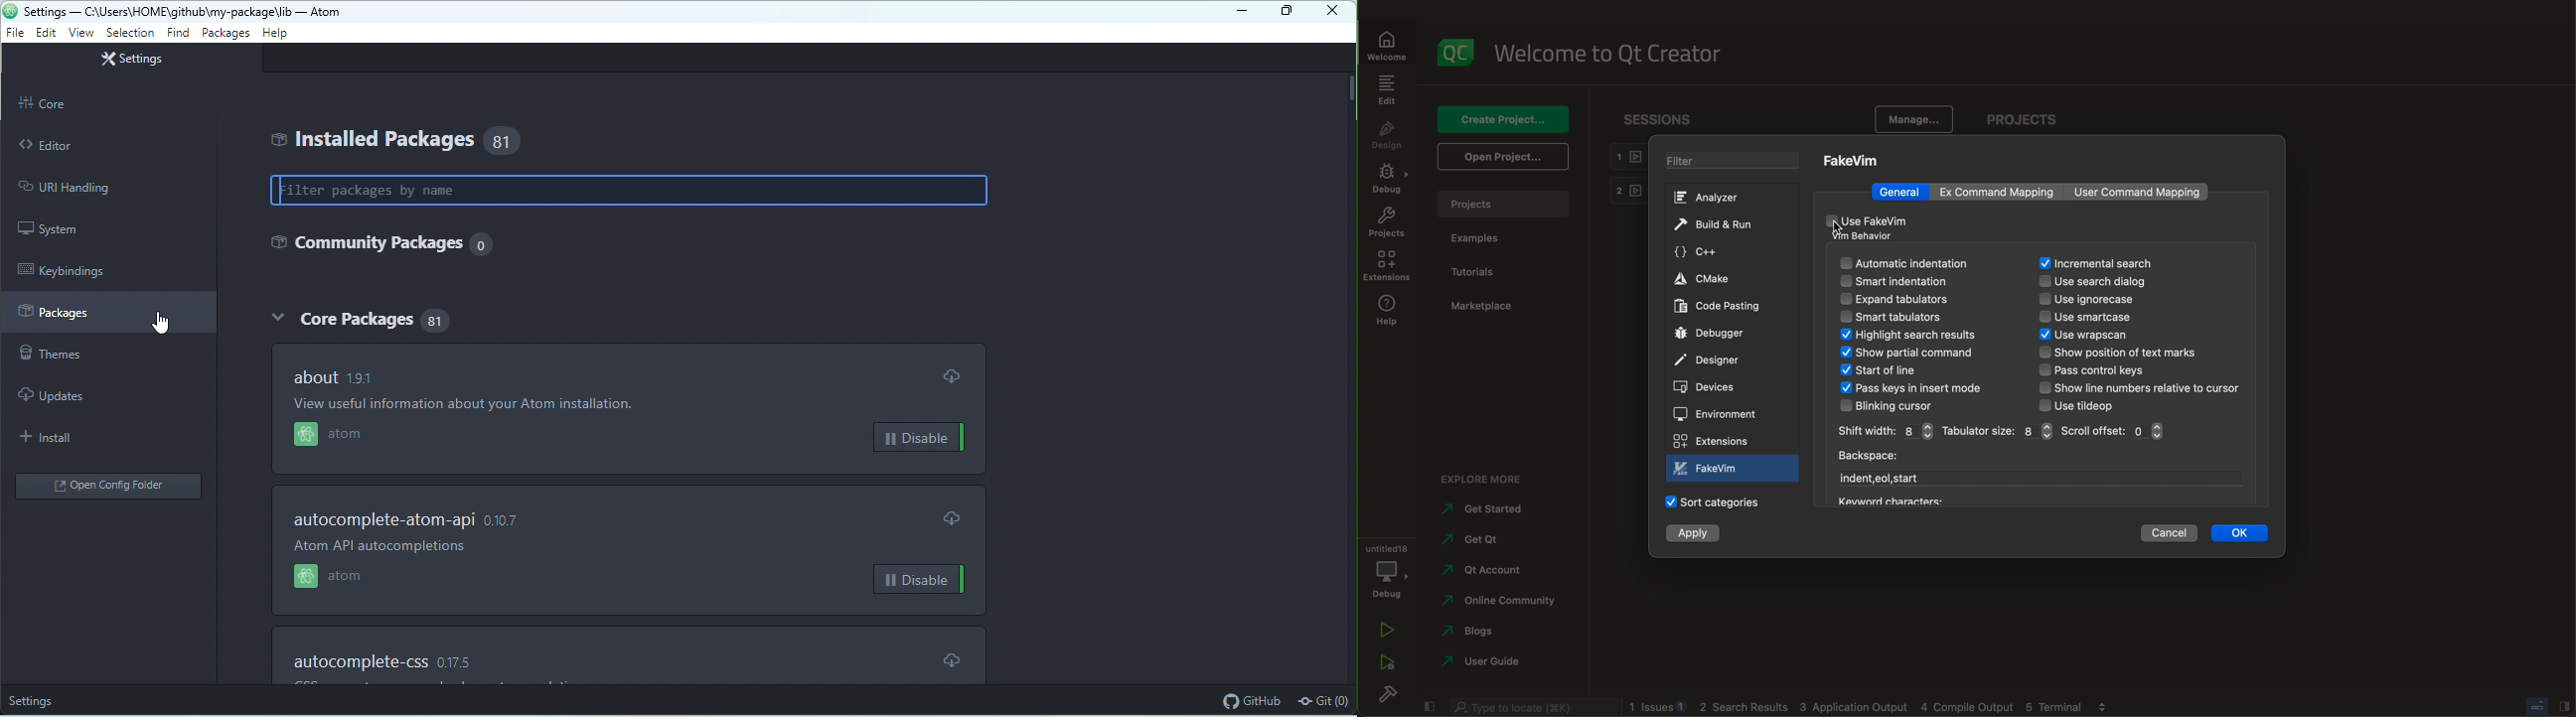 The height and width of the screenshot is (728, 2576). I want to click on manage, so click(1915, 121).